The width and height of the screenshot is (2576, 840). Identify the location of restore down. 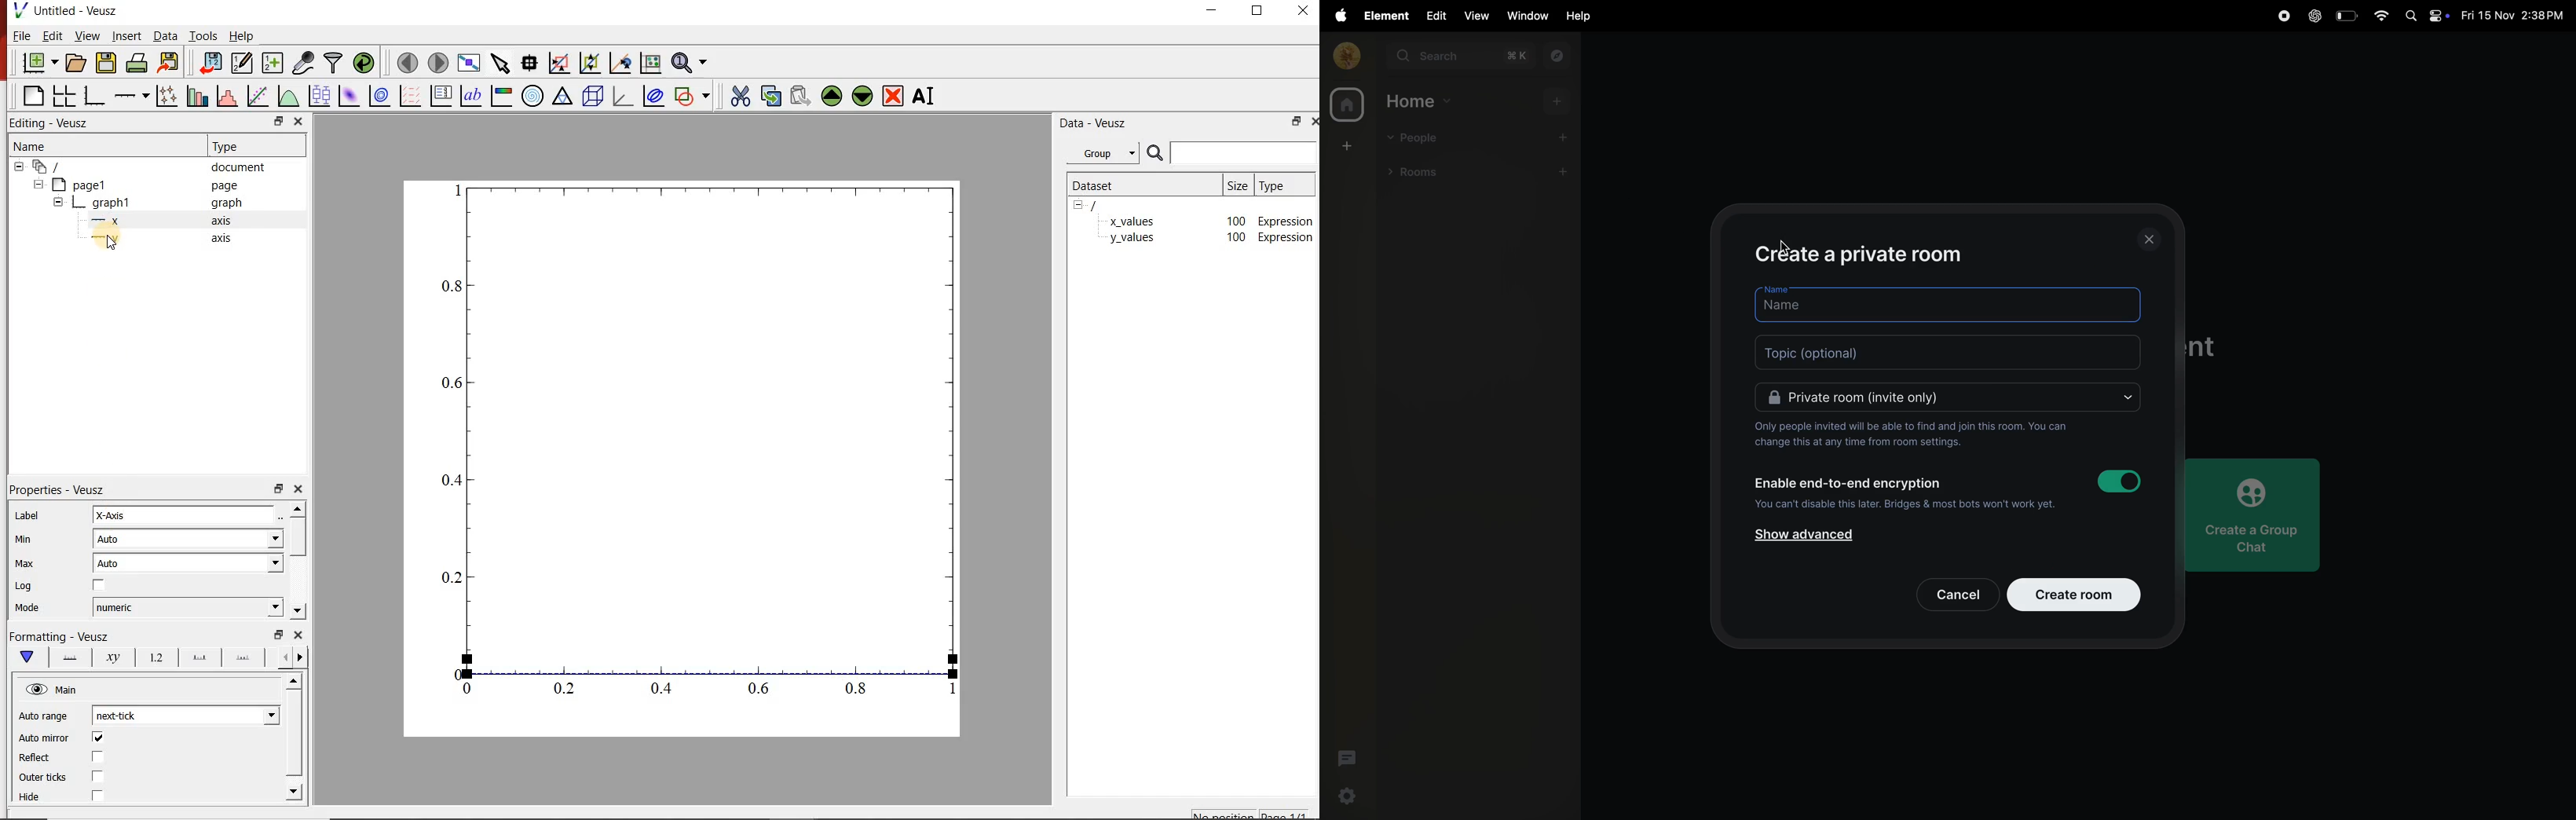
(1293, 121).